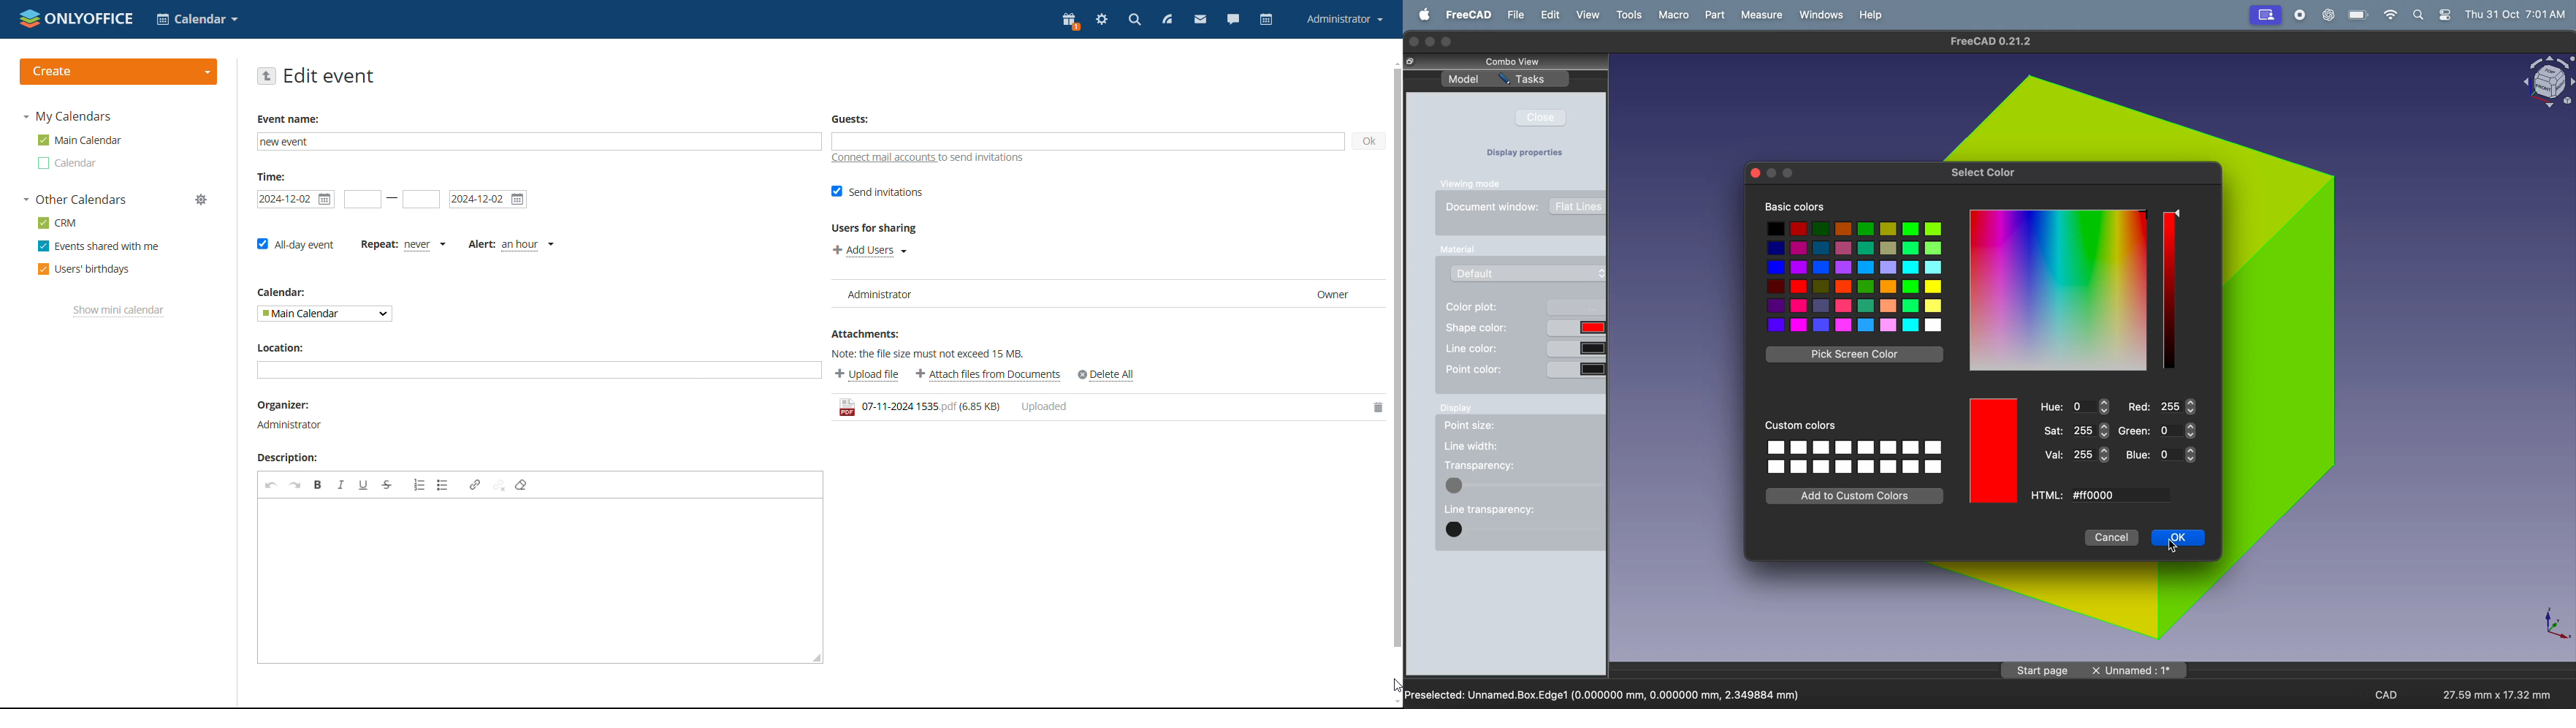 This screenshot has height=728, width=2576. What do you see at coordinates (296, 200) in the screenshot?
I see `start date` at bounding box center [296, 200].